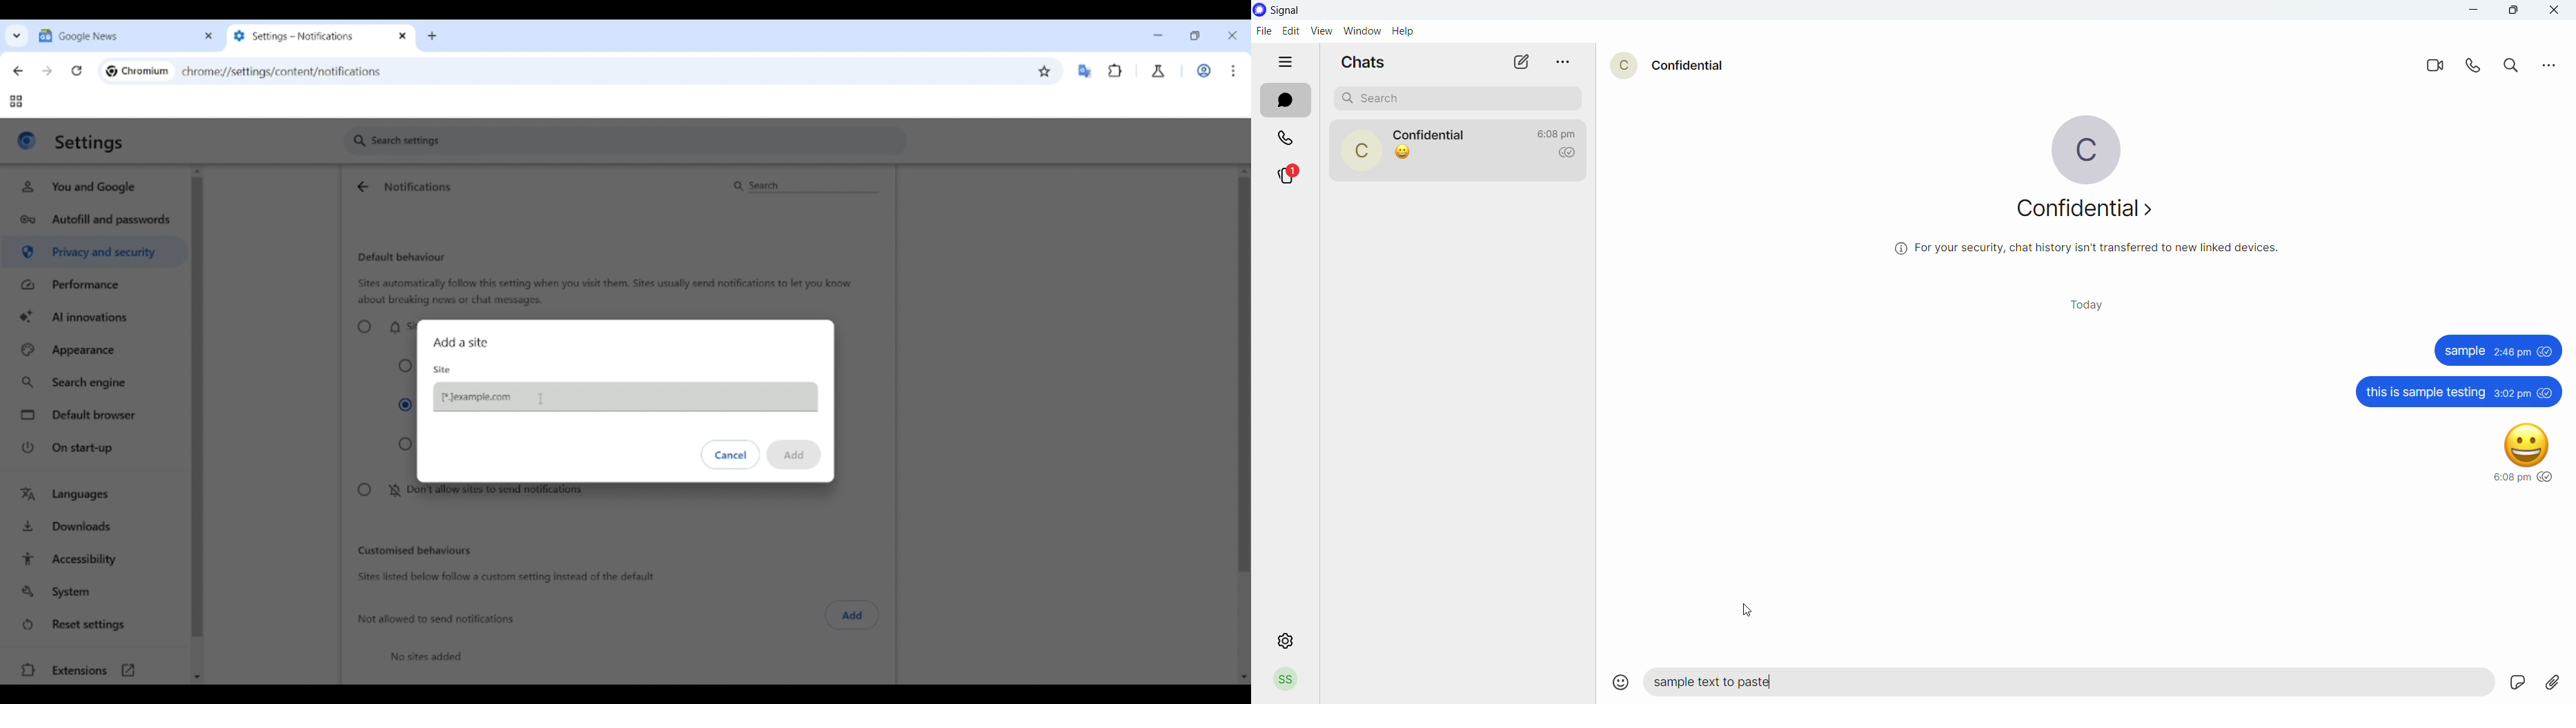 This screenshot has height=728, width=2576. I want to click on last message time, so click(1560, 129).